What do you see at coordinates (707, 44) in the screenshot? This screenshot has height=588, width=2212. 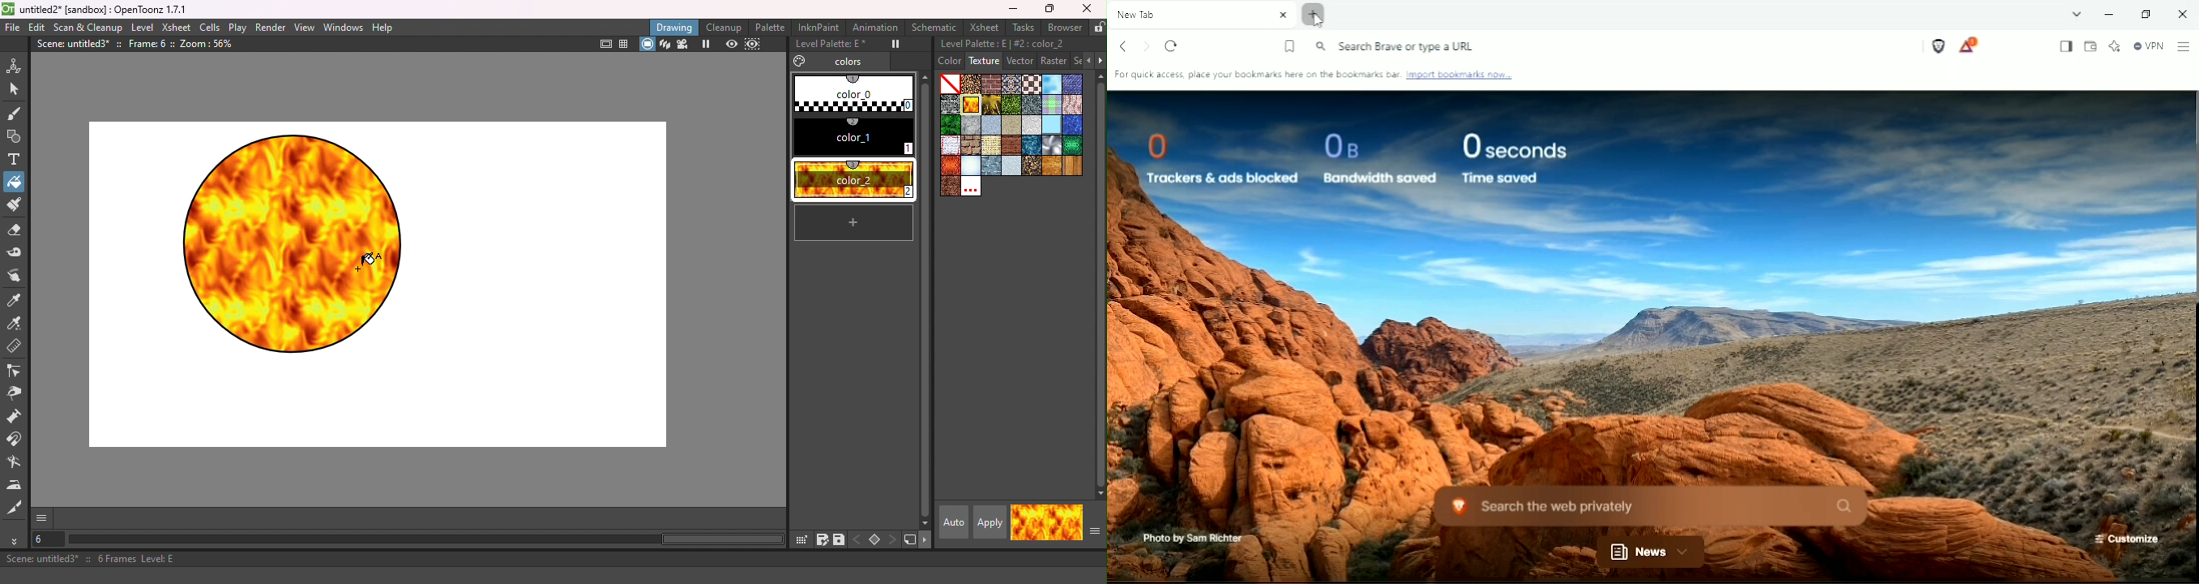 I see `Freeze` at bounding box center [707, 44].